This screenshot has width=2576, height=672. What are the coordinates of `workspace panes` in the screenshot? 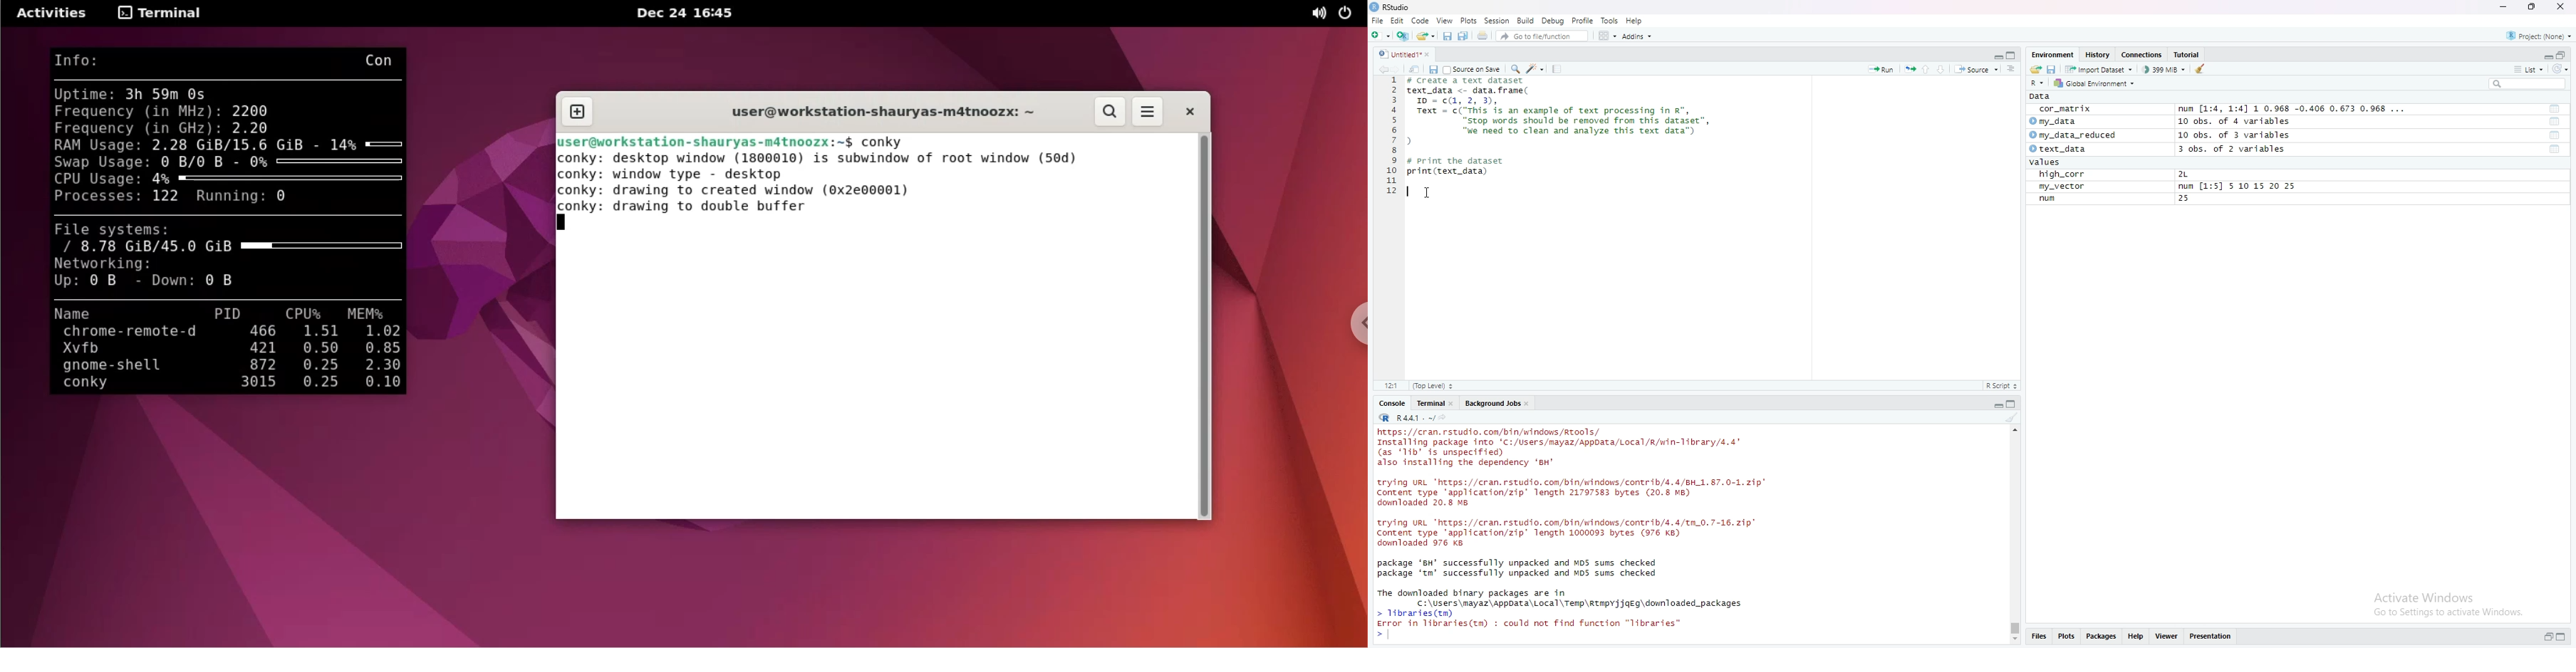 It's located at (1608, 37).